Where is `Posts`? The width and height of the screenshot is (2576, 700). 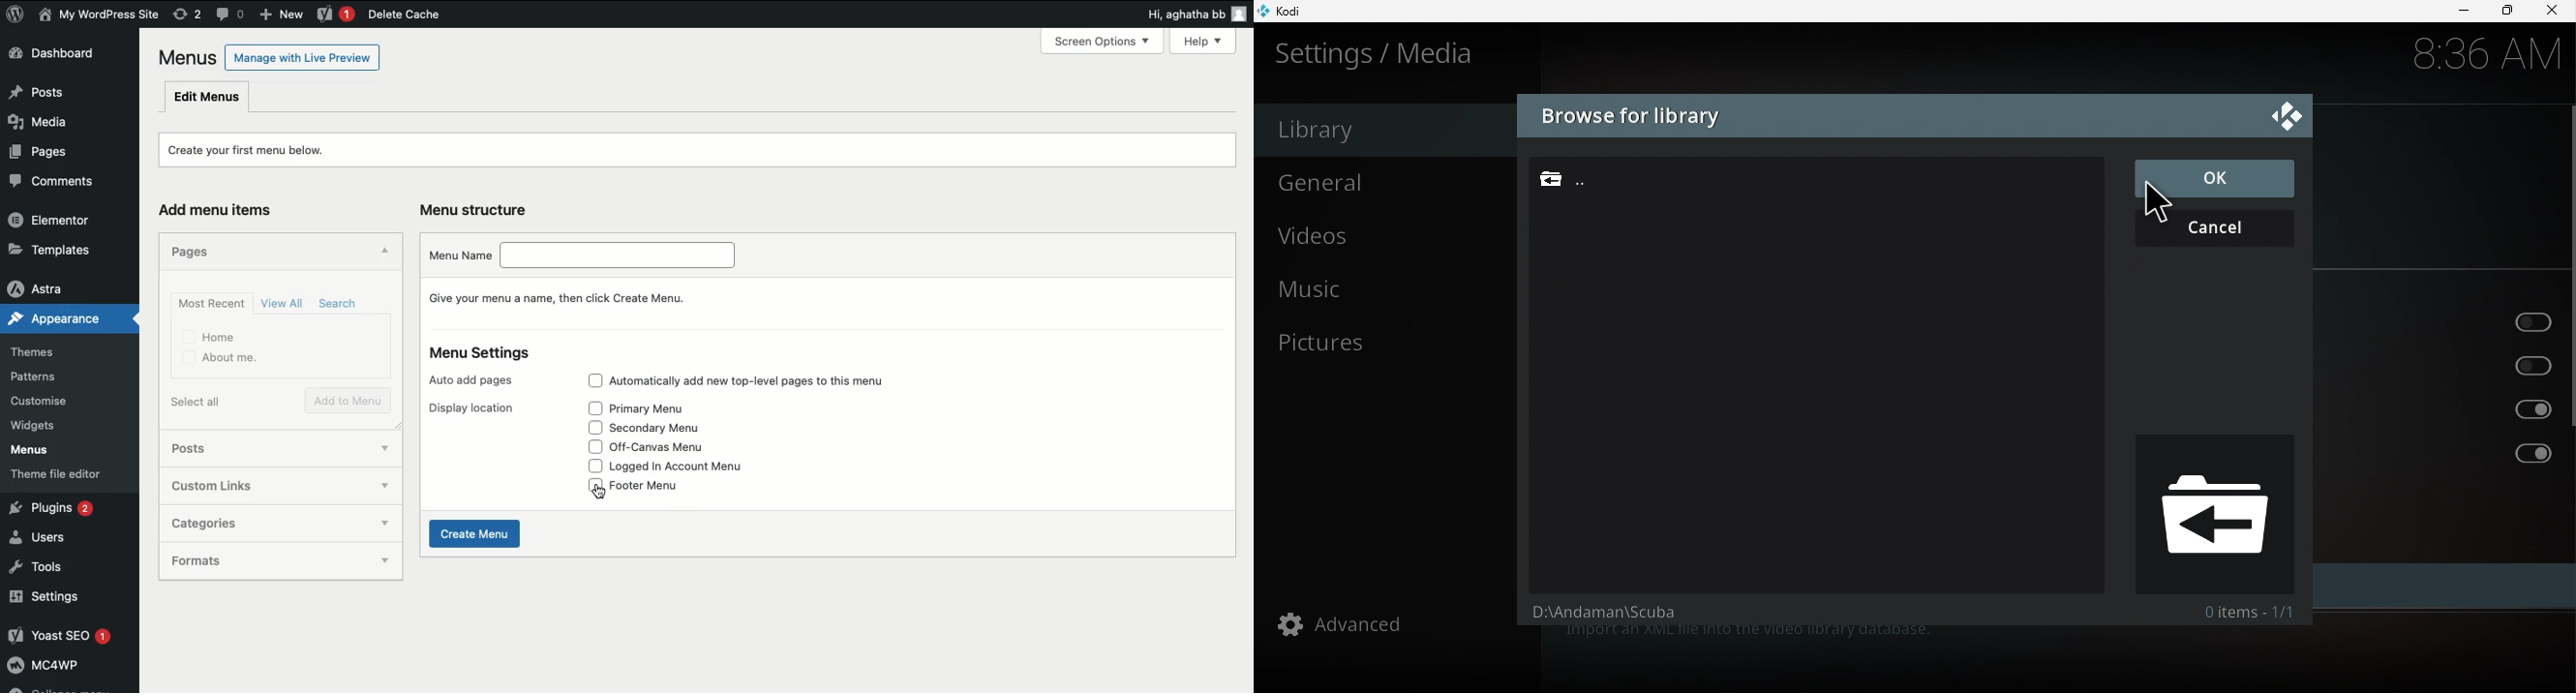 Posts is located at coordinates (64, 93).